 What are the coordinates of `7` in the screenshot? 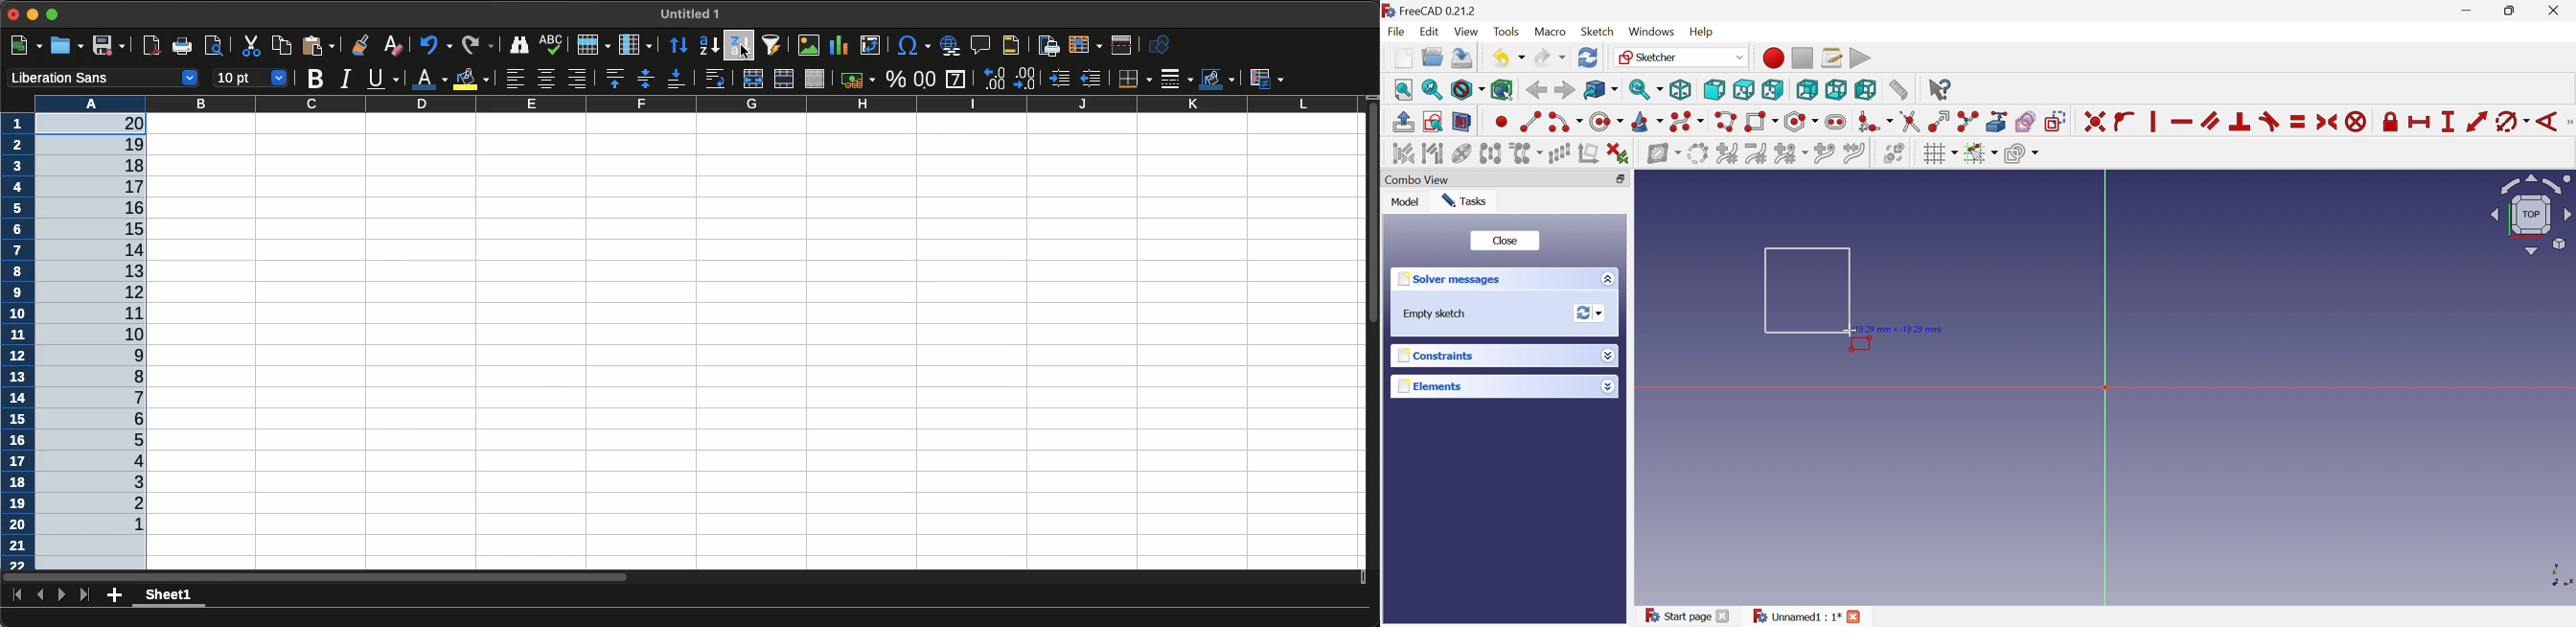 It's located at (126, 250).